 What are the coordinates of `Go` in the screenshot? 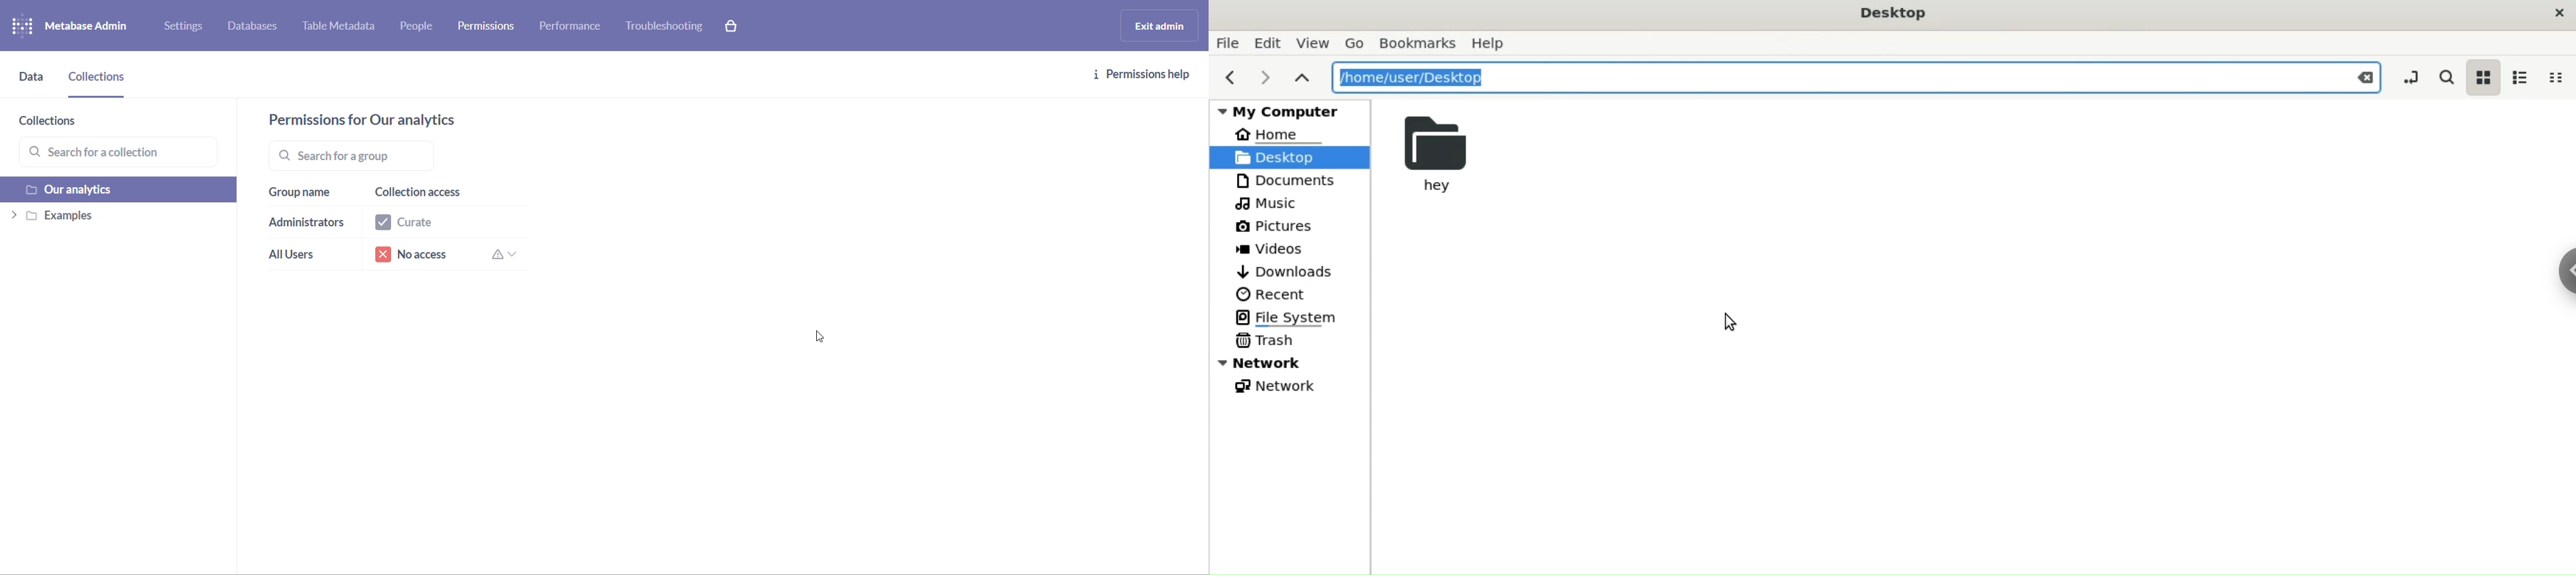 It's located at (1358, 43).